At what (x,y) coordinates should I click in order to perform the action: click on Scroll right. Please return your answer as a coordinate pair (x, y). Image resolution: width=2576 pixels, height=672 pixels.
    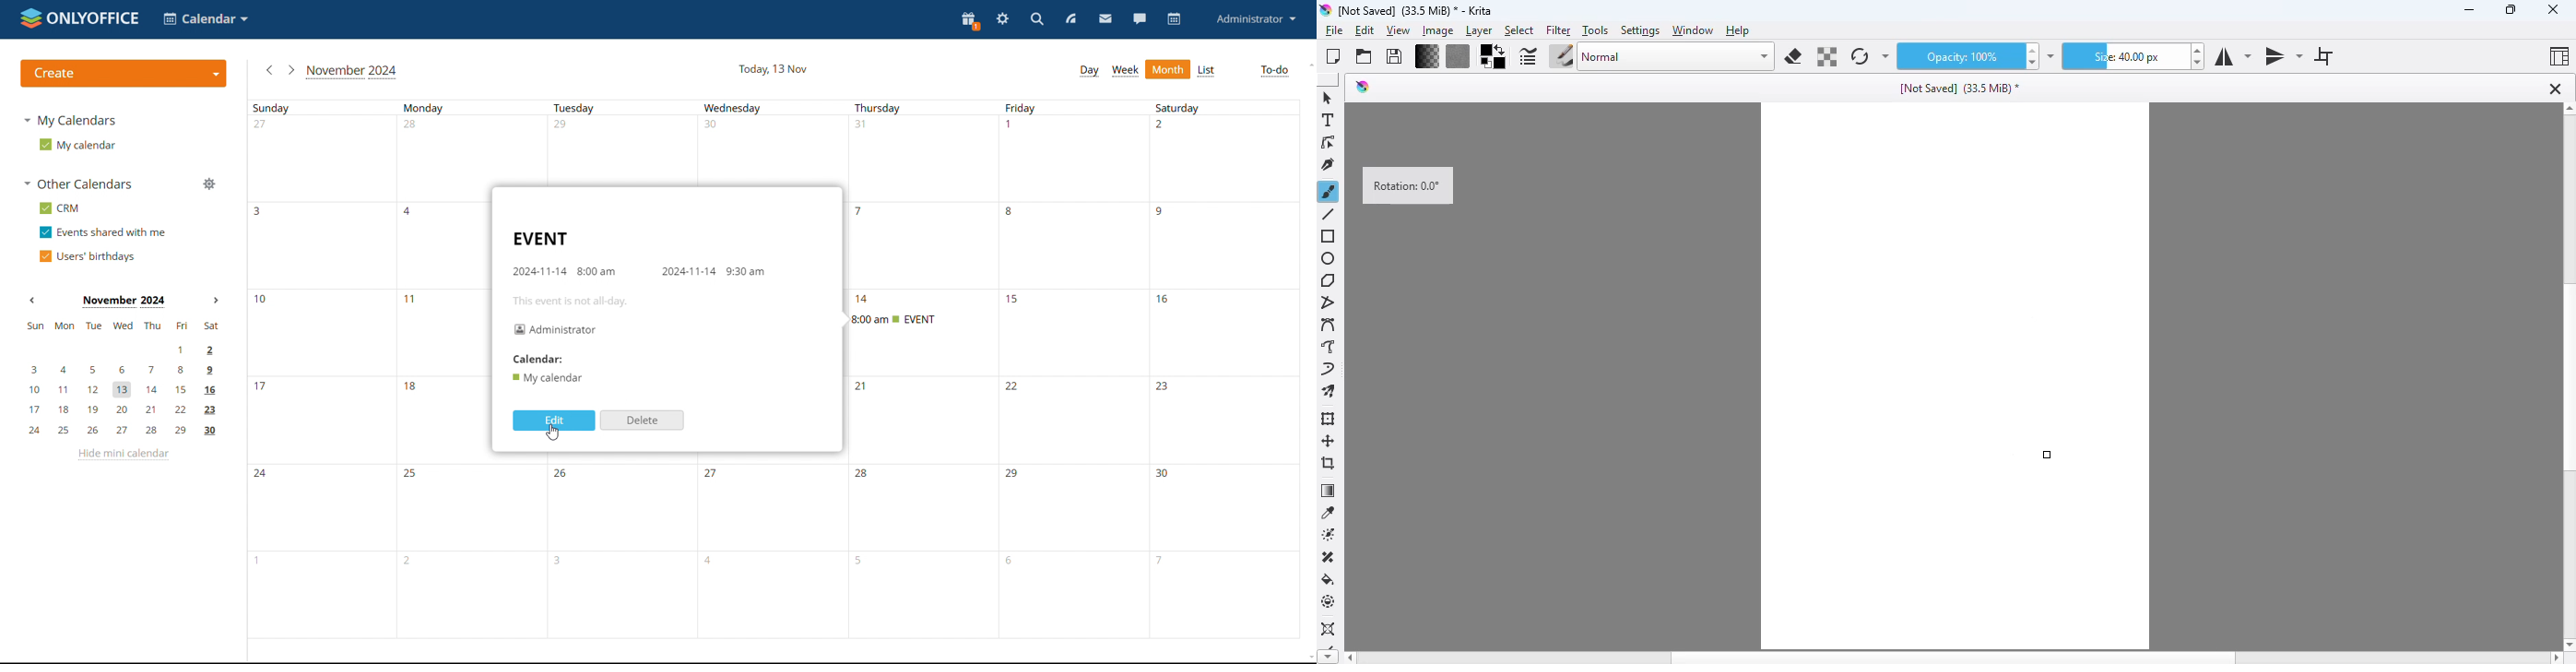
    Looking at the image, I should click on (2558, 658).